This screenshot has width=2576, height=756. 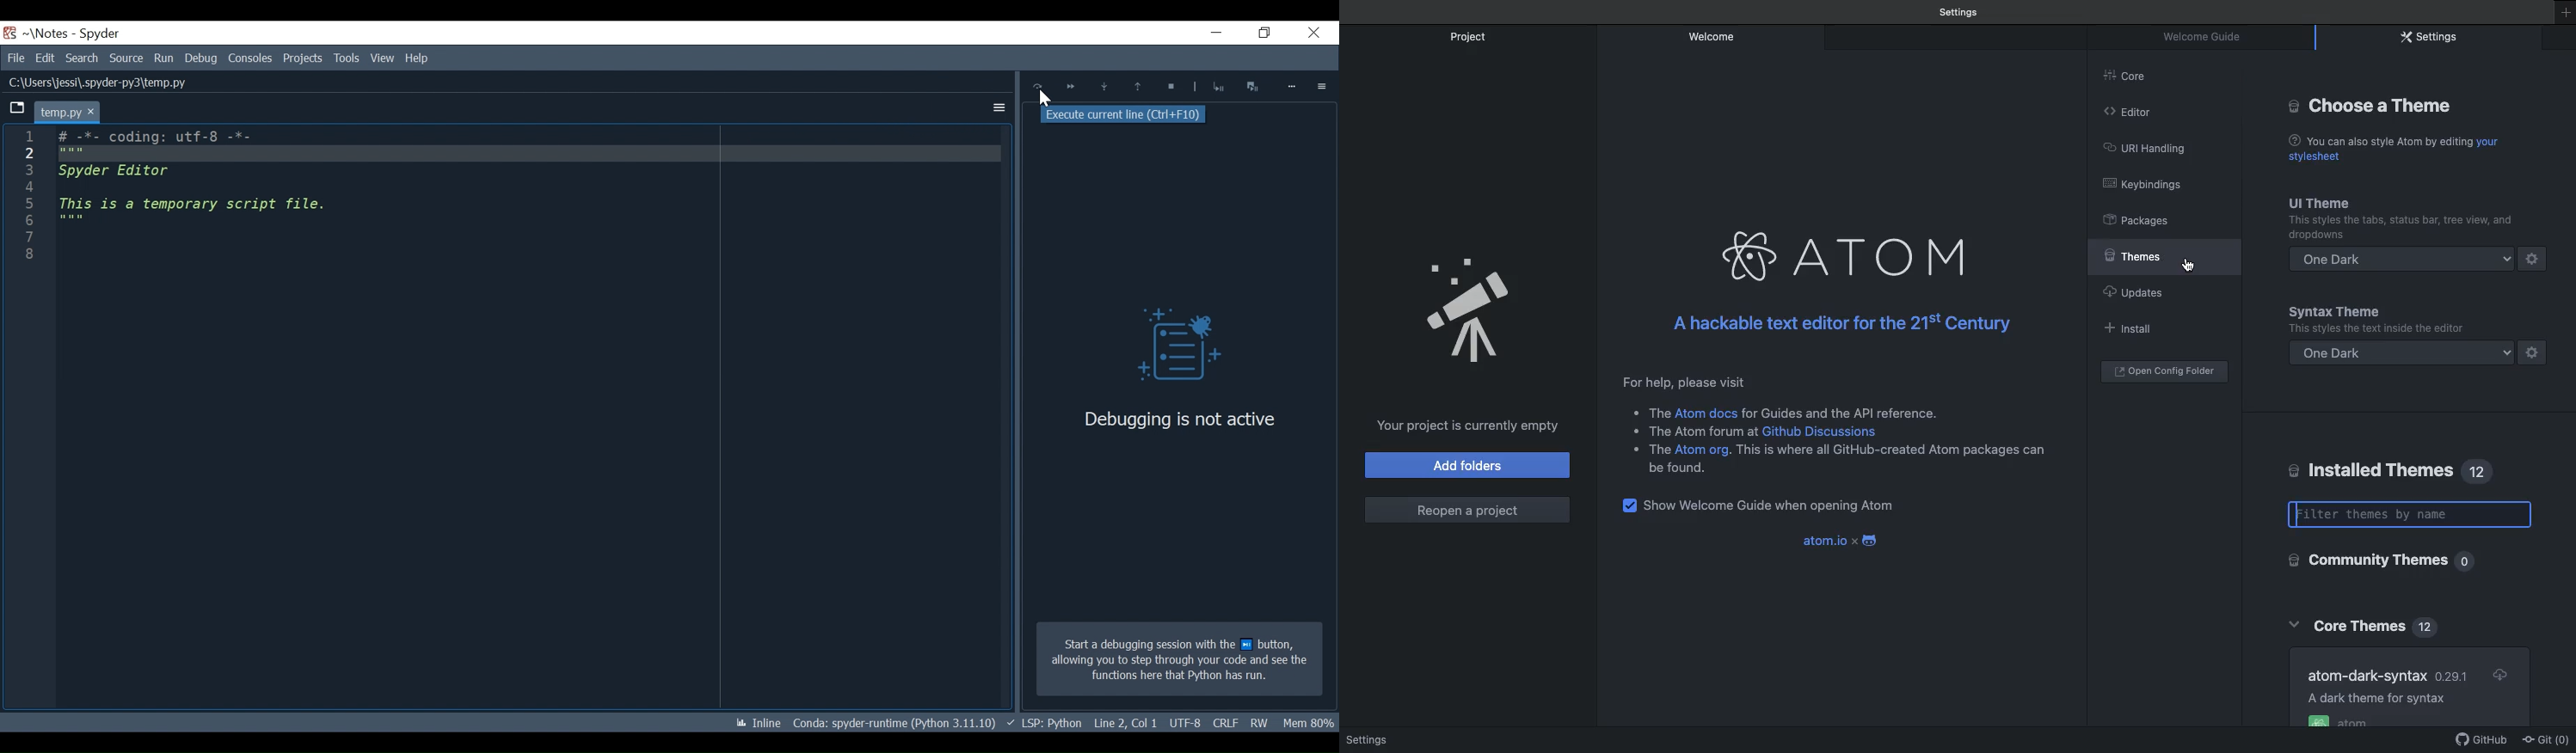 What do you see at coordinates (2417, 260) in the screenshot?
I see `One dark` at bounding box center [2417, 260].